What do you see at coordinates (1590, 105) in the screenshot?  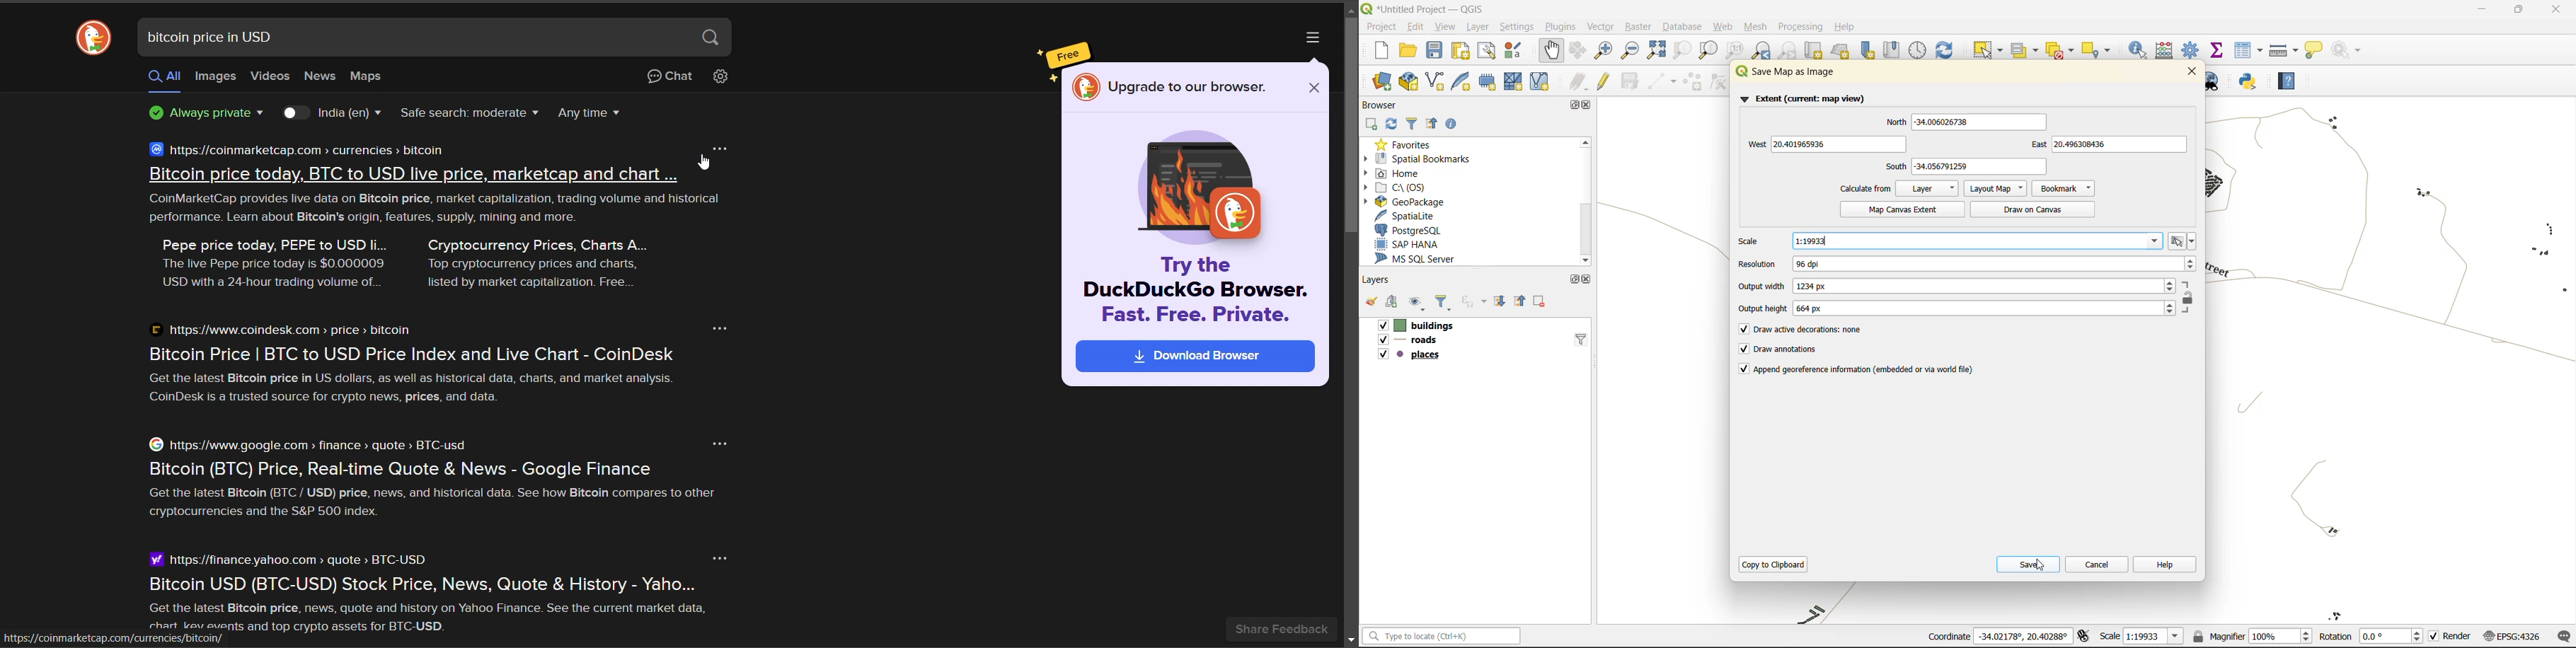 I see `close` at bounding box center [1590, 105].